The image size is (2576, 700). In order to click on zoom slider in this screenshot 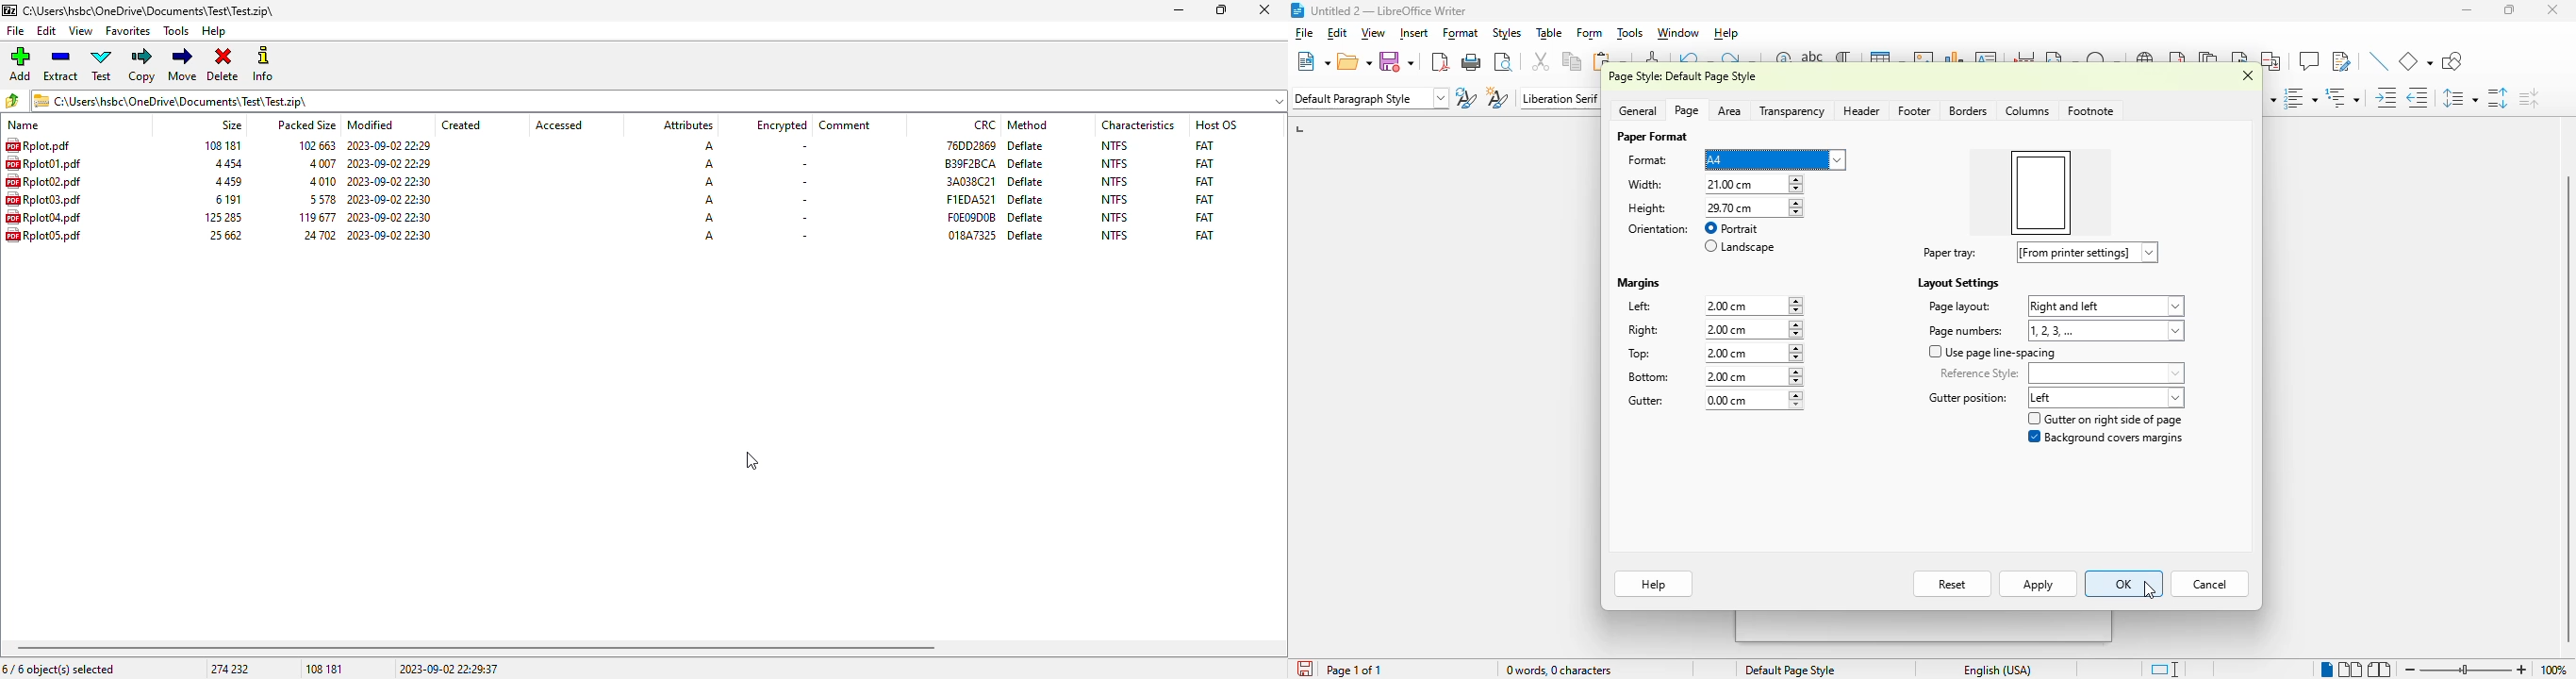, I will do `click(2469, 670)`.